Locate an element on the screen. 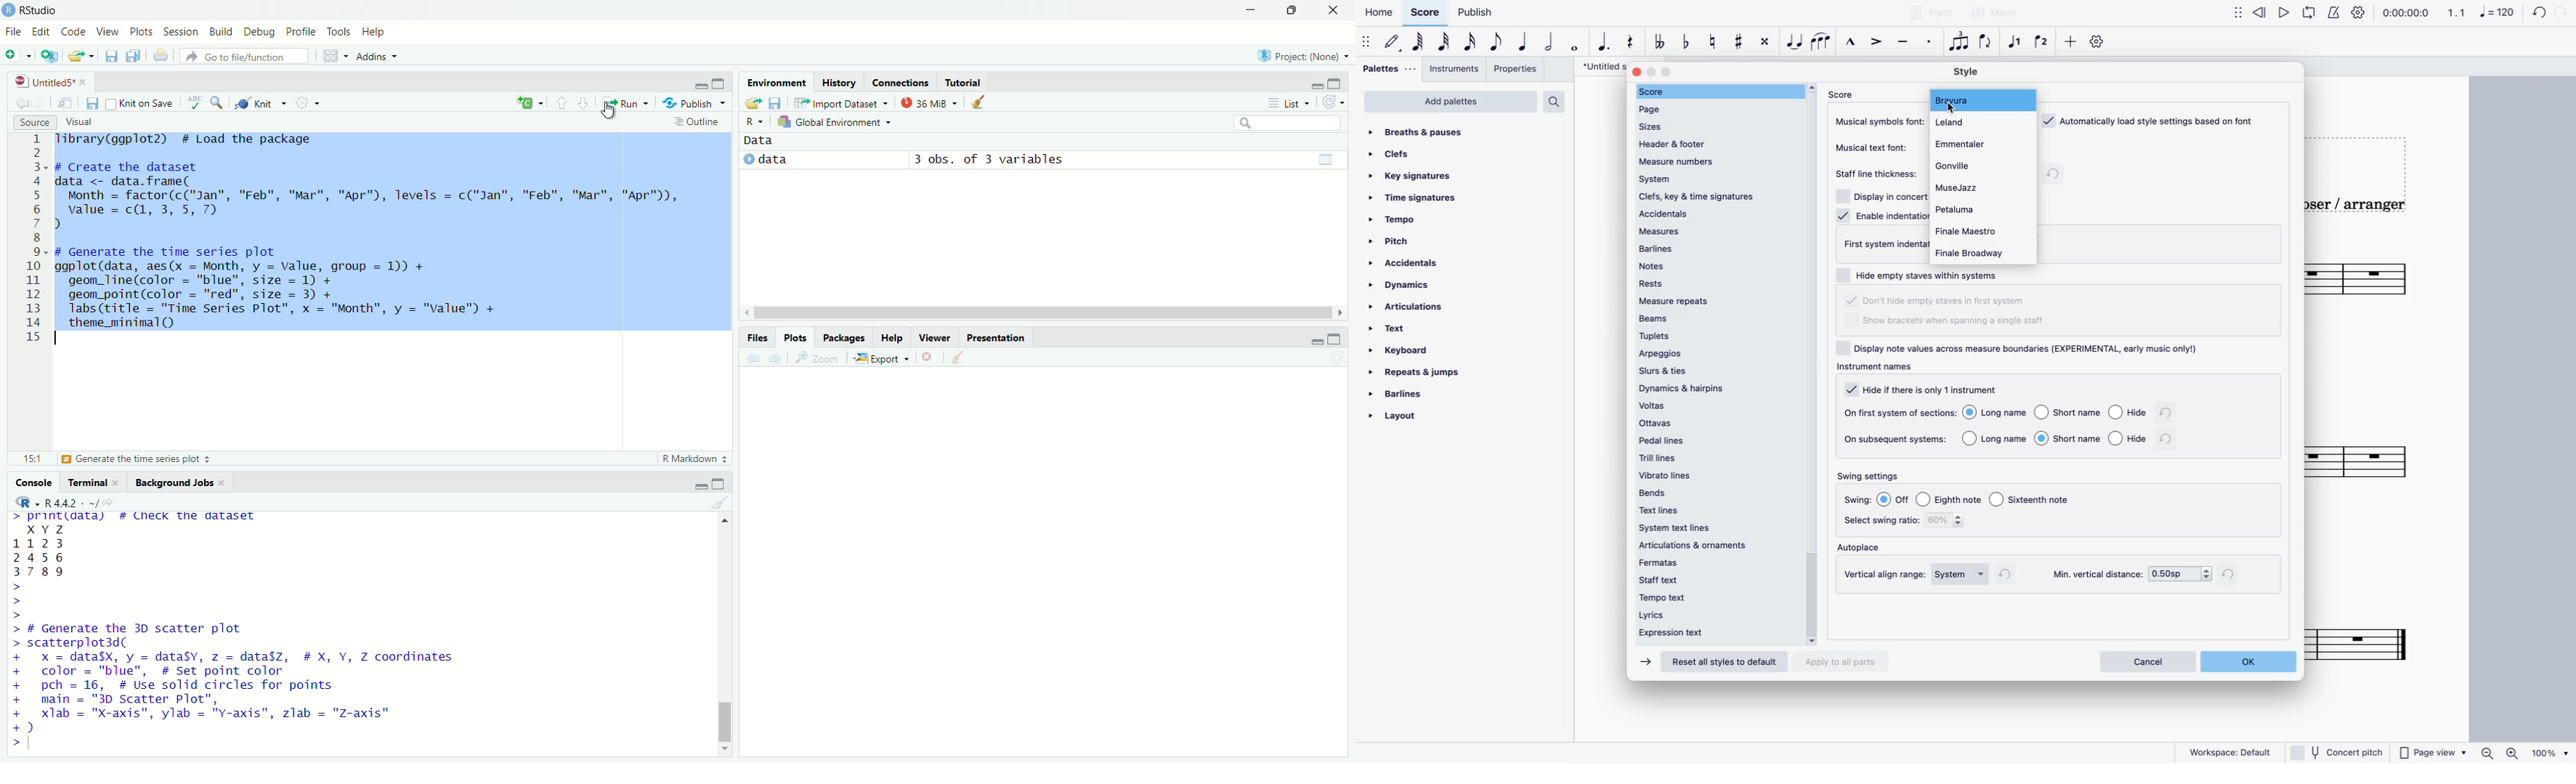 The width and height of the screenshot is (2576, 784). packages is located at coordinates (845, 338).